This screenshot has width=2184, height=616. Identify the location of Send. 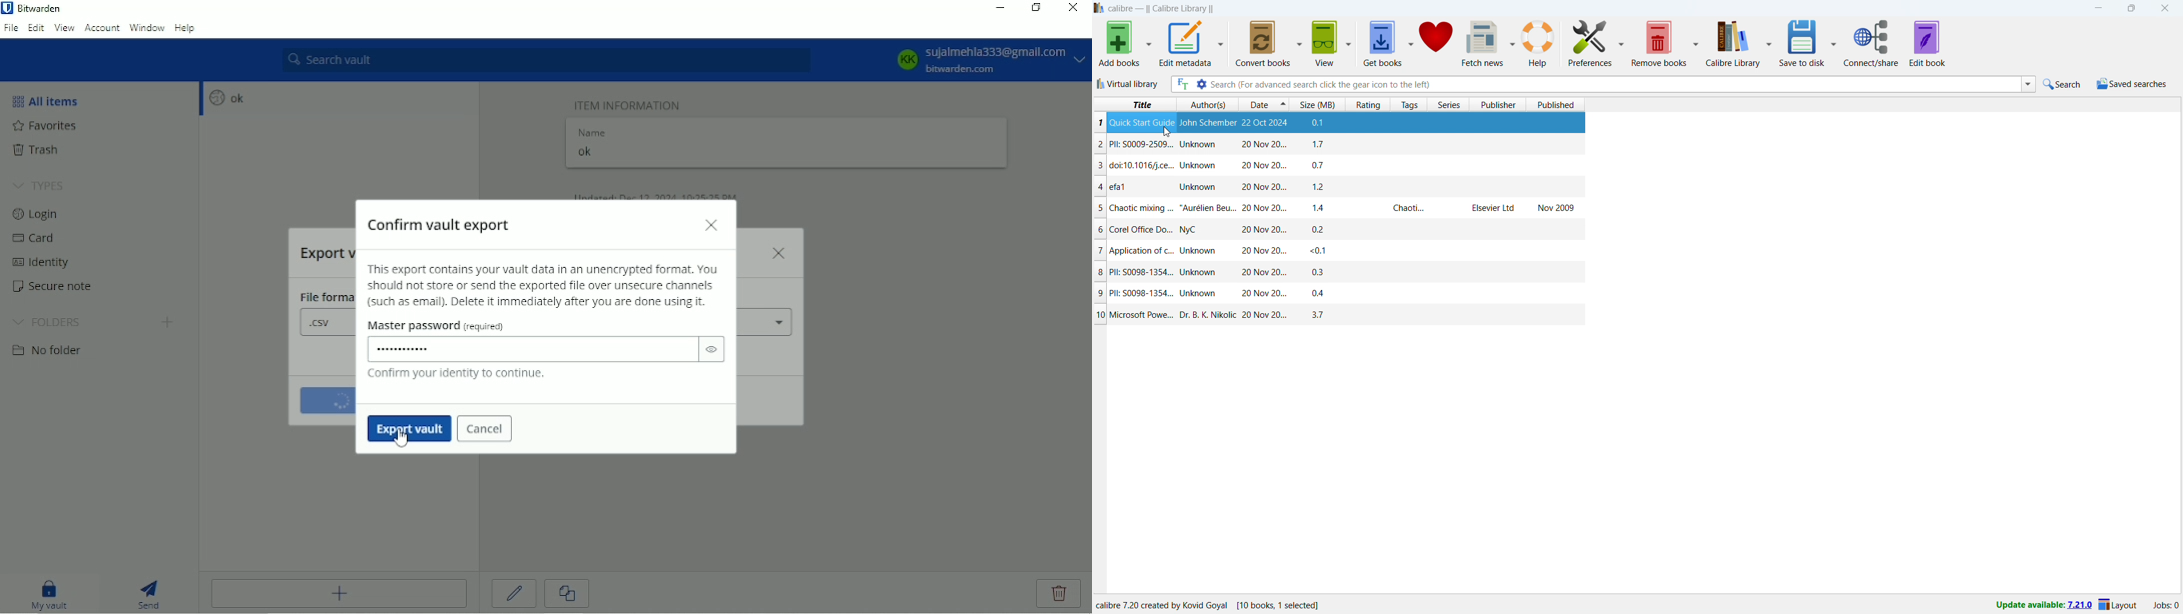
(150, 592).